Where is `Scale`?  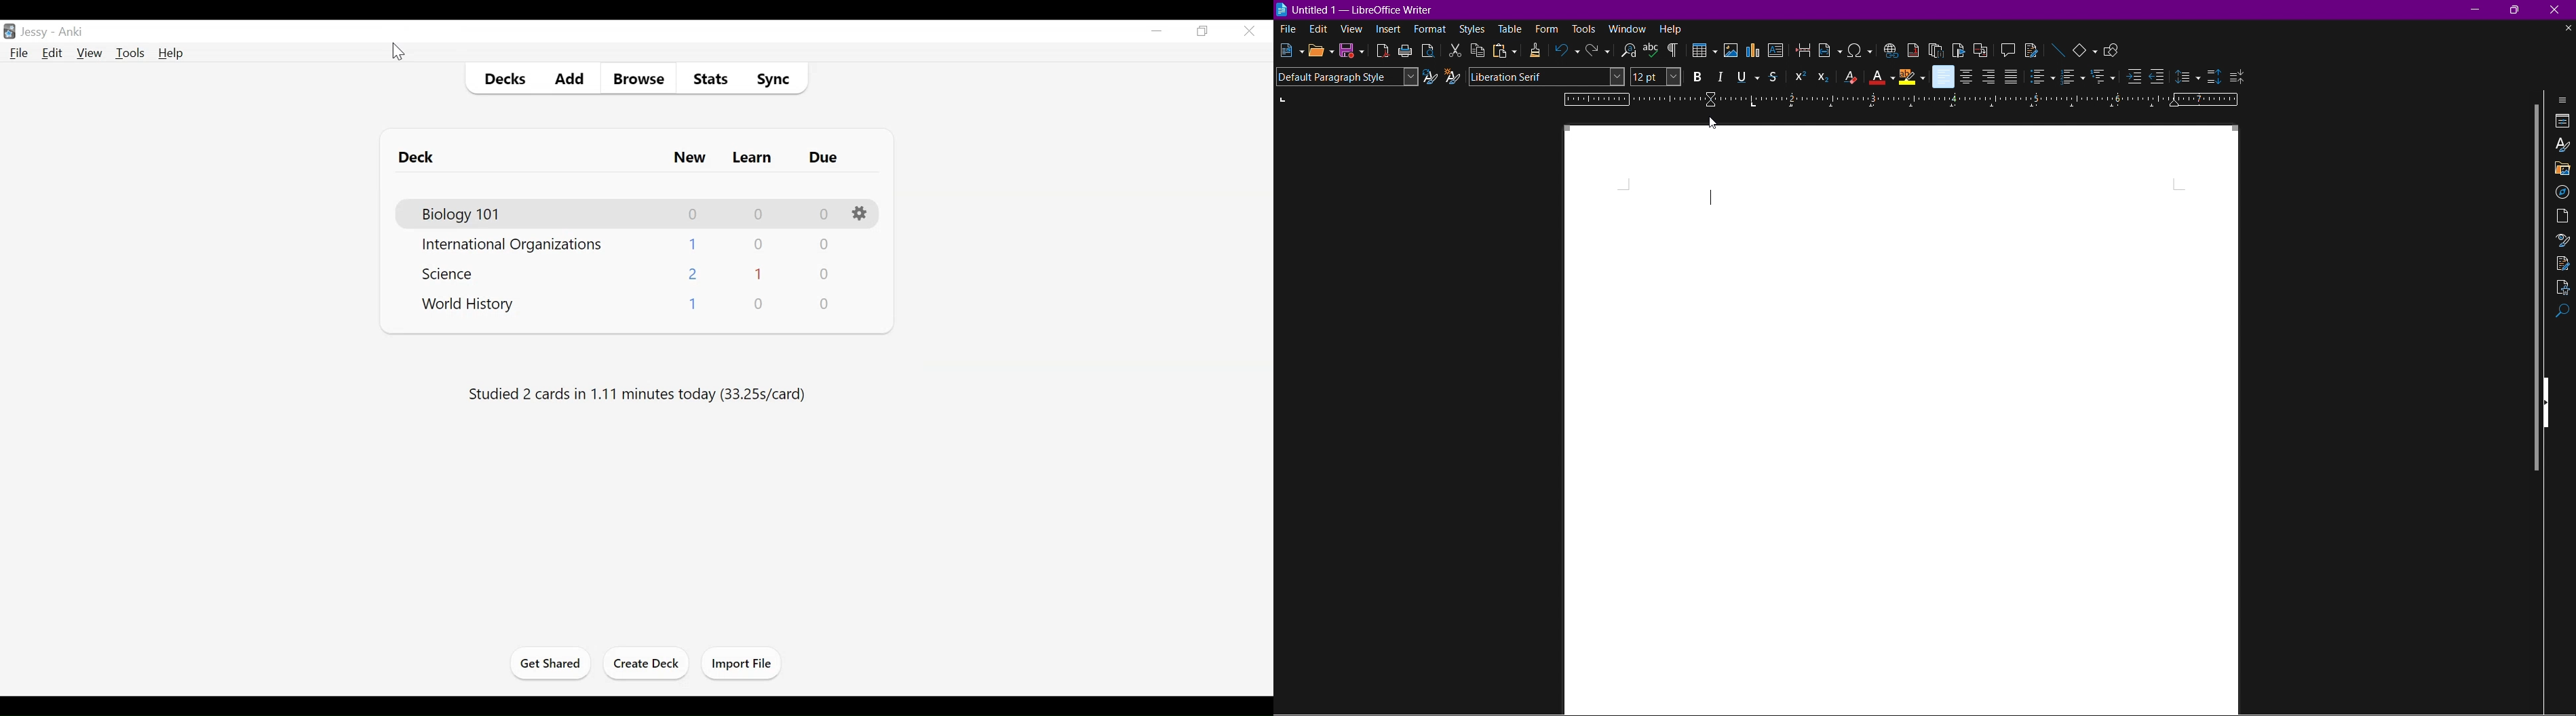 Scale is located at coordinates (1904, 100).